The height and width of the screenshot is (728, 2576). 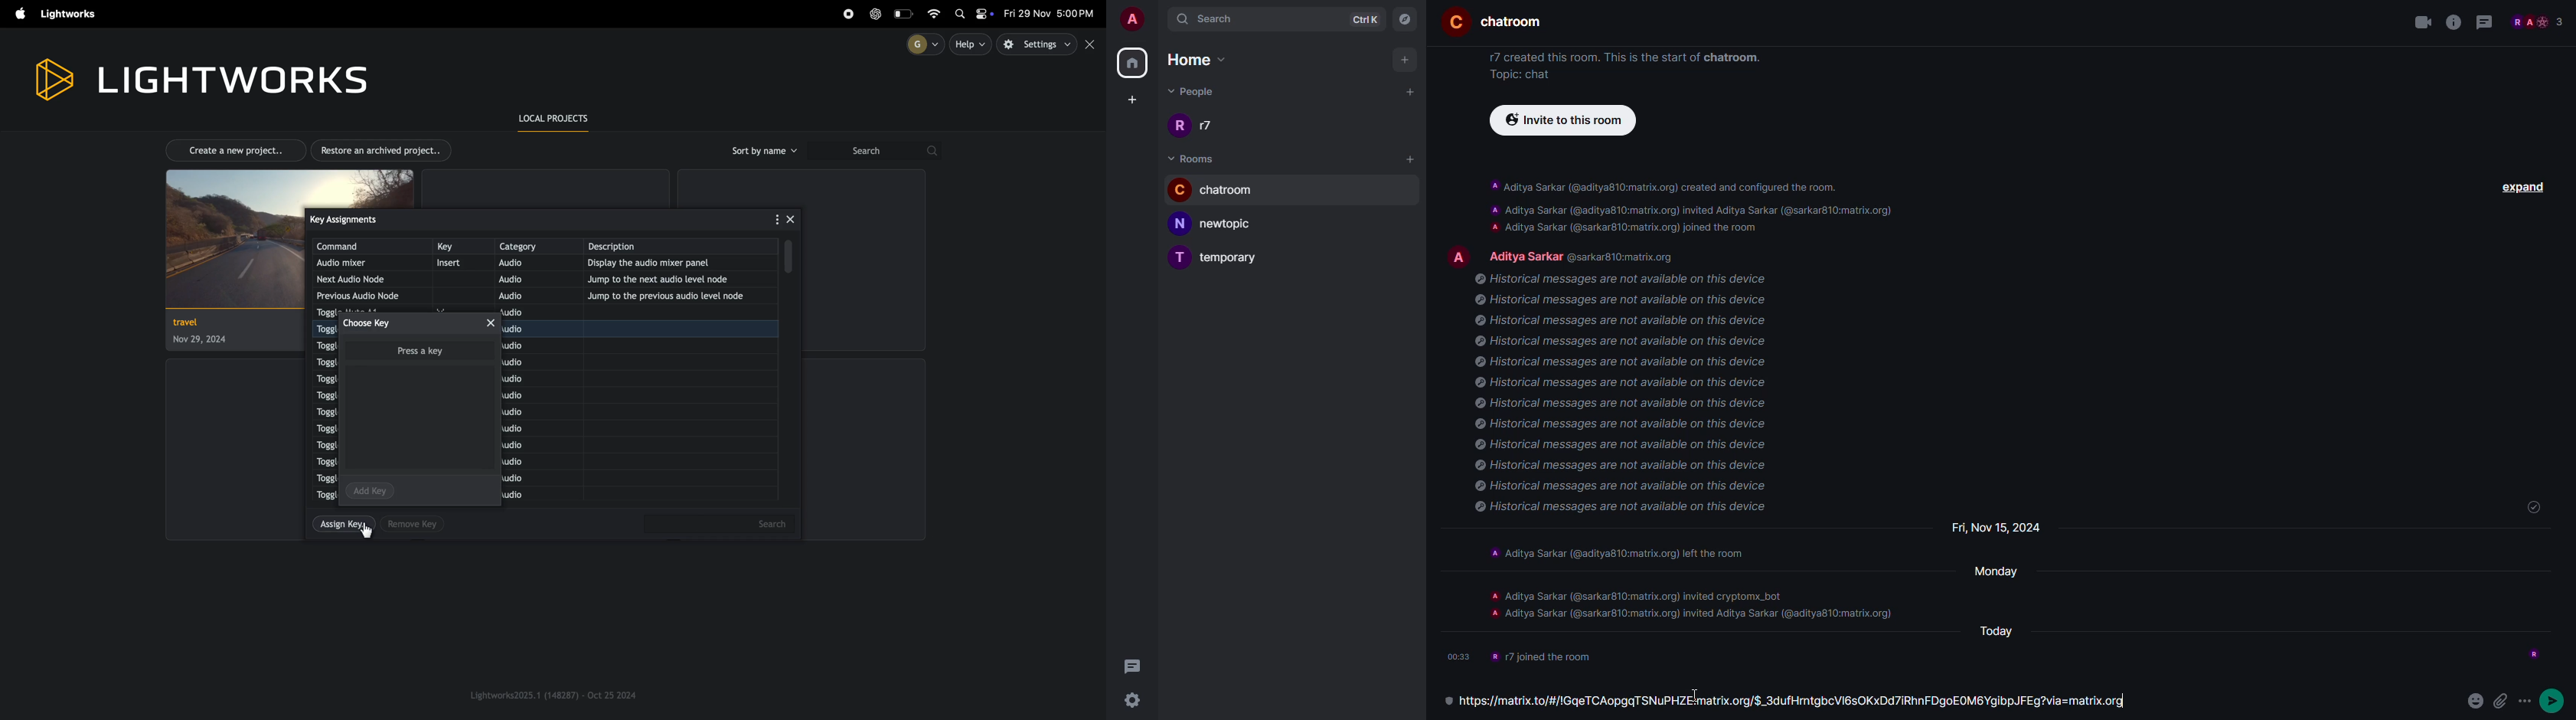 I want to click on home, so click(x=1205, y=61).